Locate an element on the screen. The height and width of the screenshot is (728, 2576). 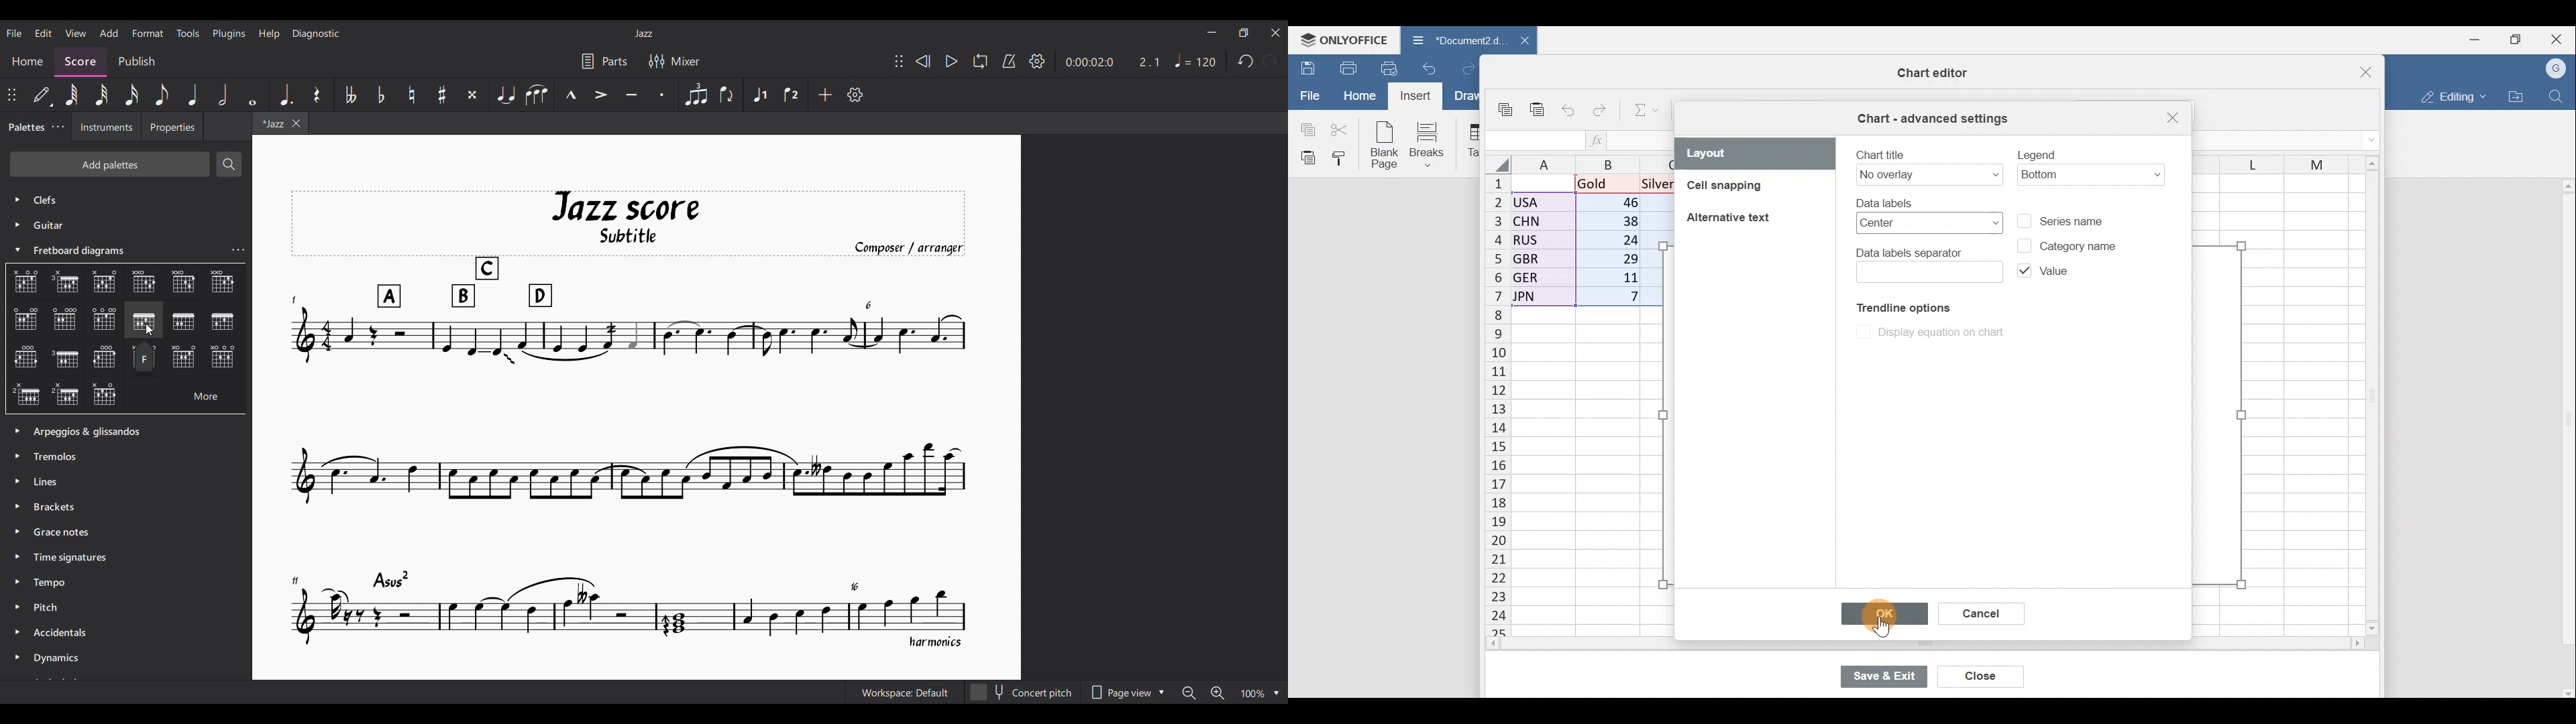
Chart 19 is located at coordinates (107, 395).